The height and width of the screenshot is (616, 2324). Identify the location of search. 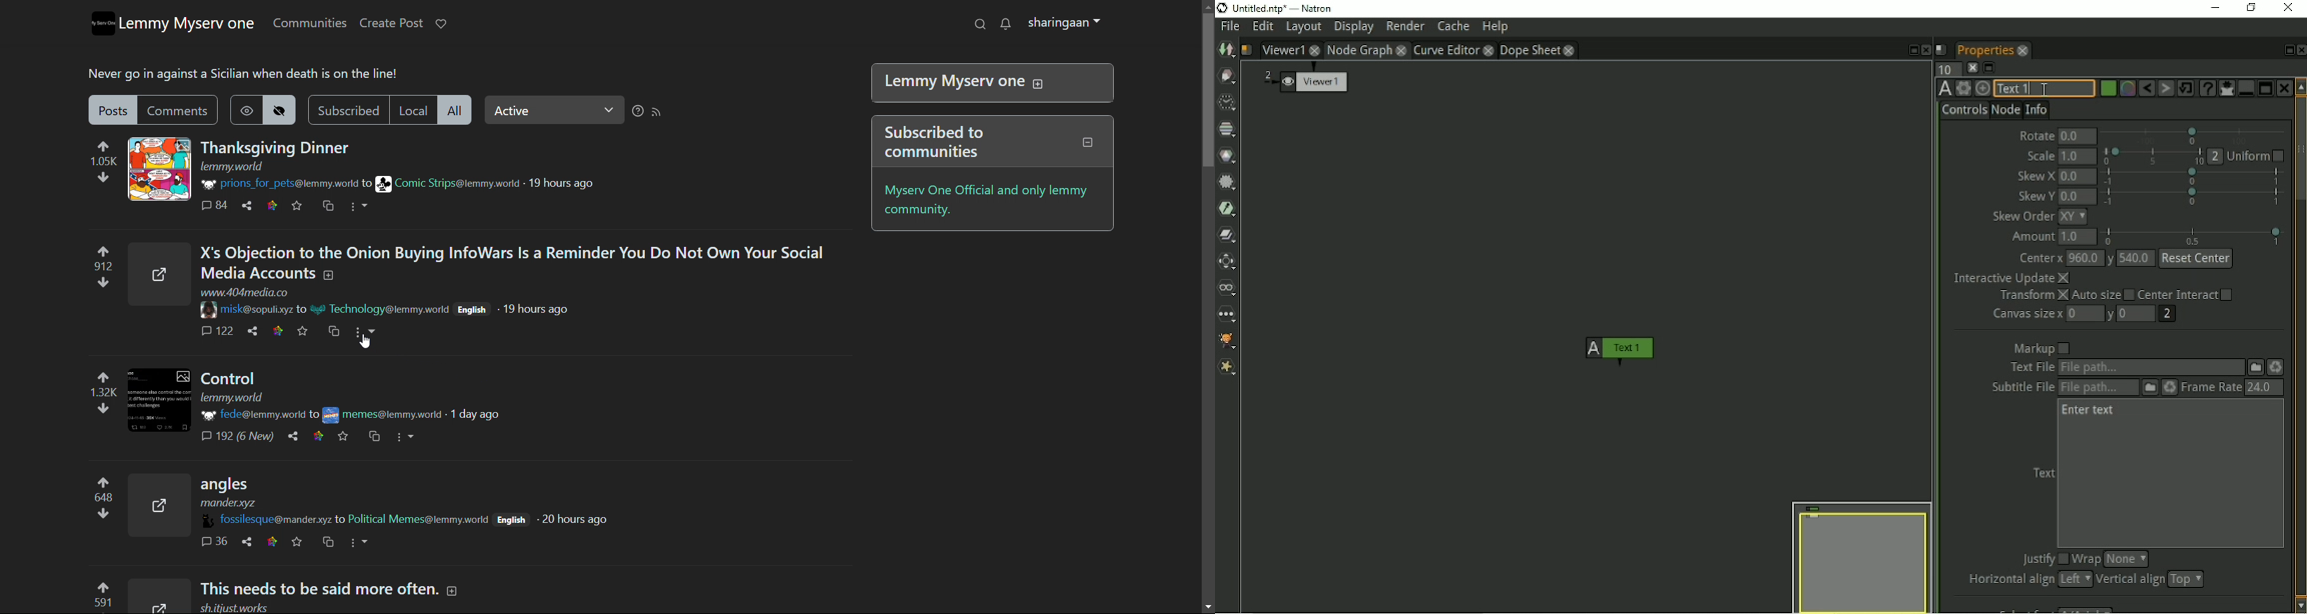
(979, 24).